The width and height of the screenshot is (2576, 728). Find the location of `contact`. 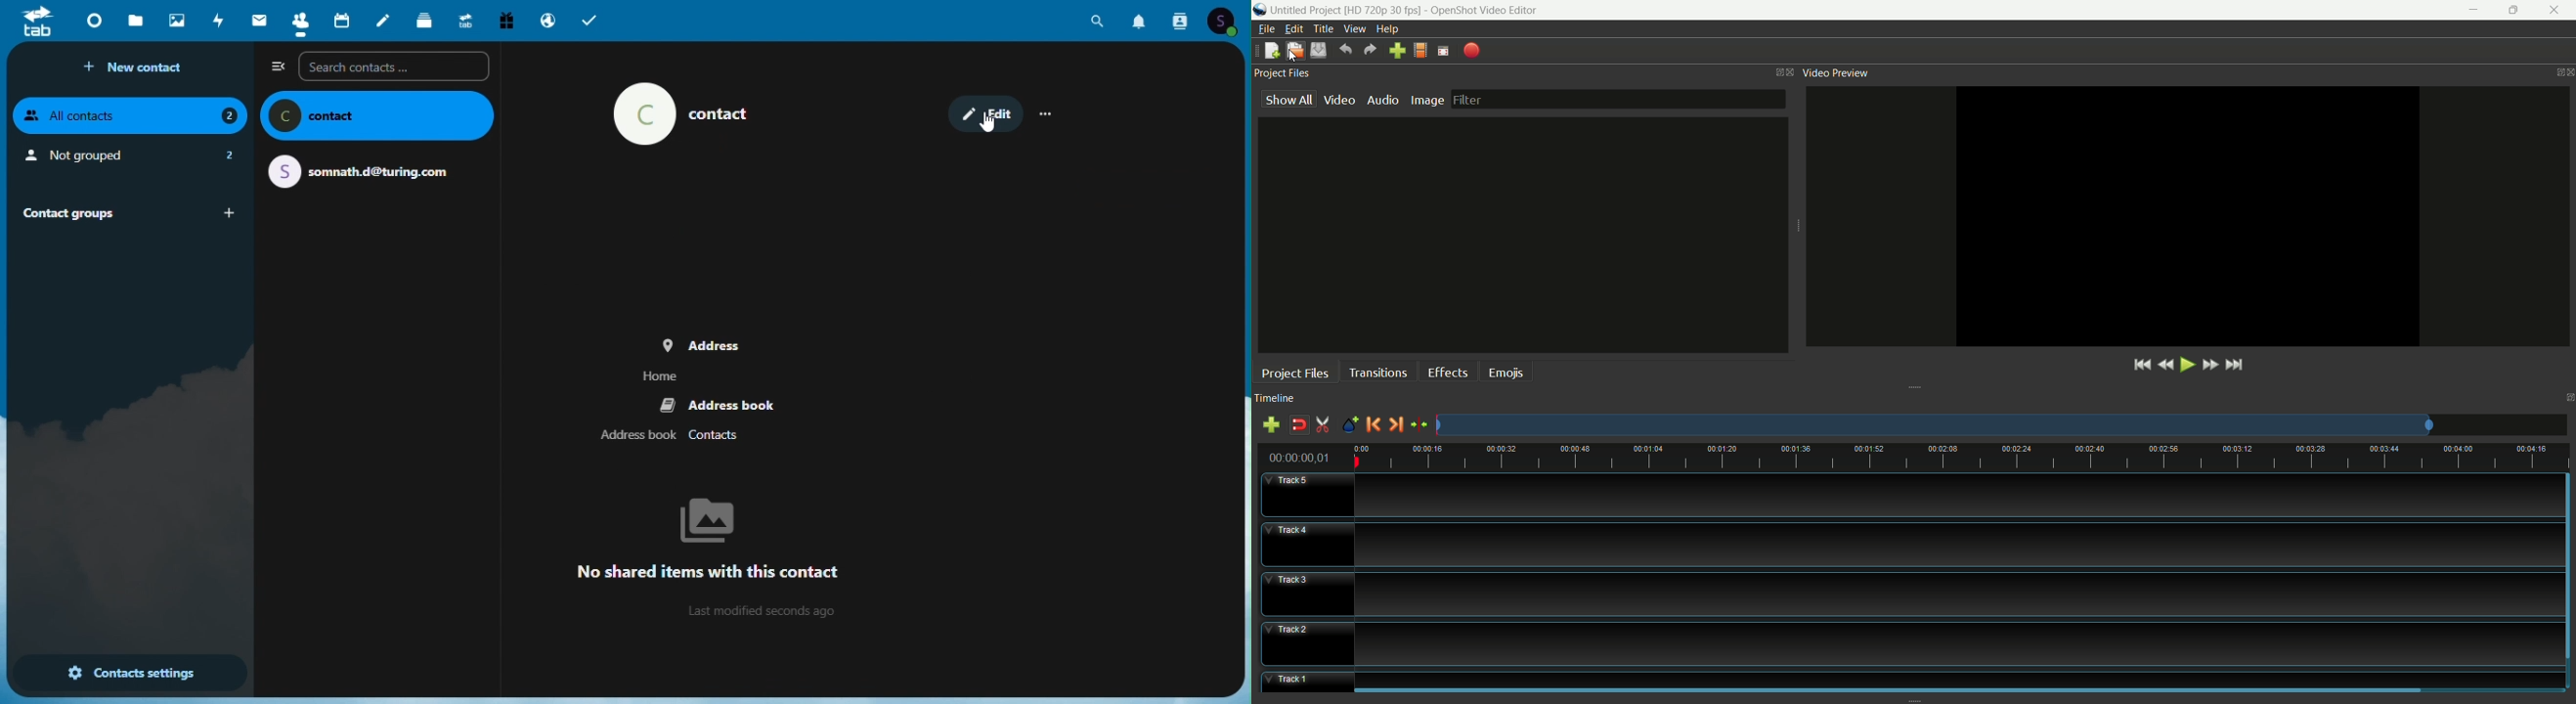

contact is located at coordinates (699, 112).